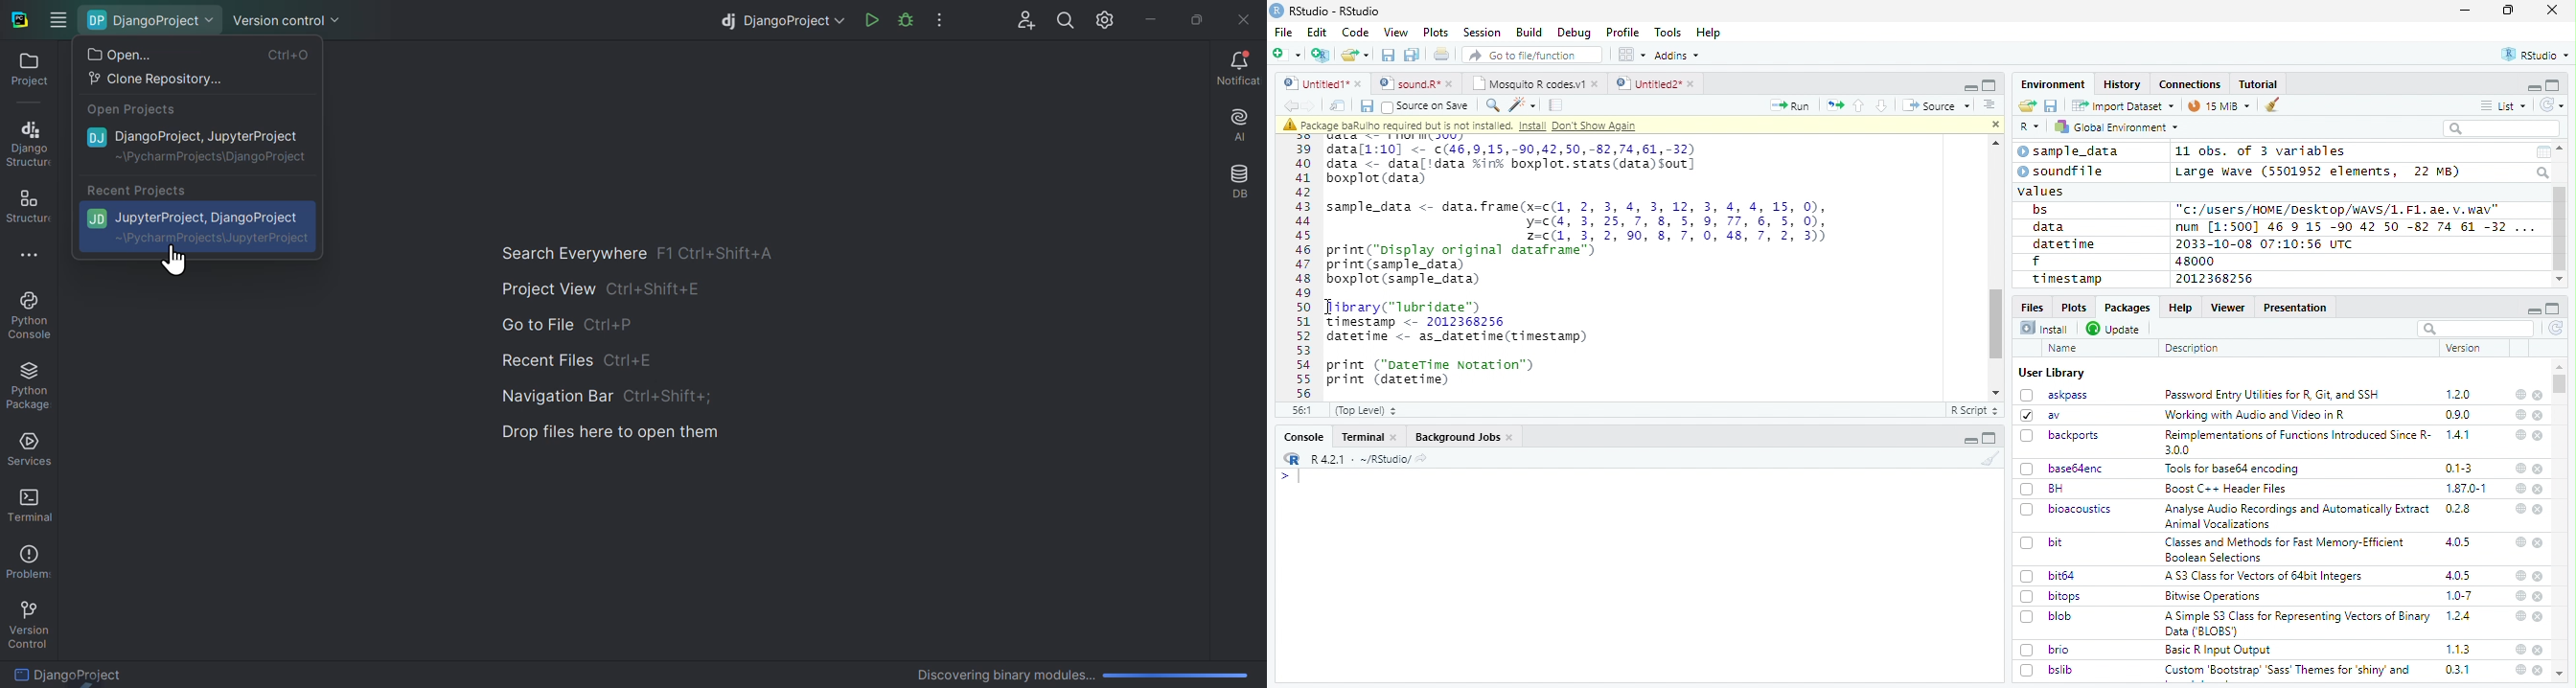 The width and height of the screenshot is (2576, 700). I want to click on Show document outline, so click(1988, 104).